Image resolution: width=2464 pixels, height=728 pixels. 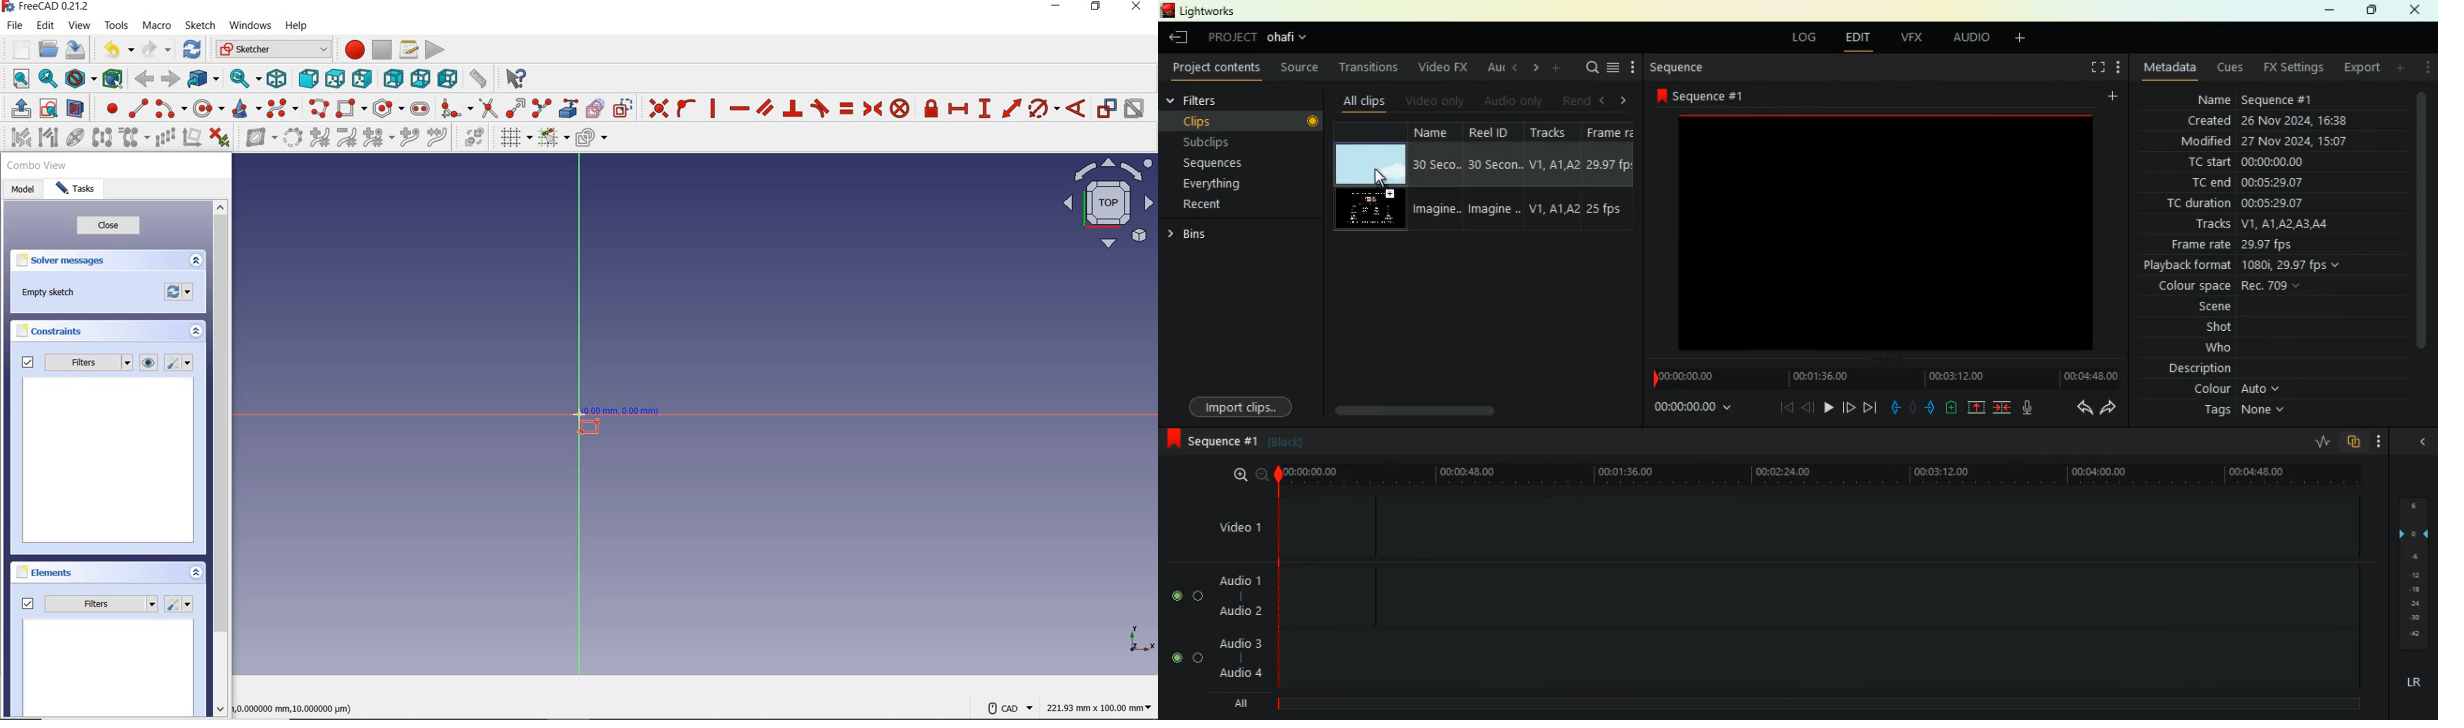 I want to click on 30 seco, so click(x=1494, y=165).